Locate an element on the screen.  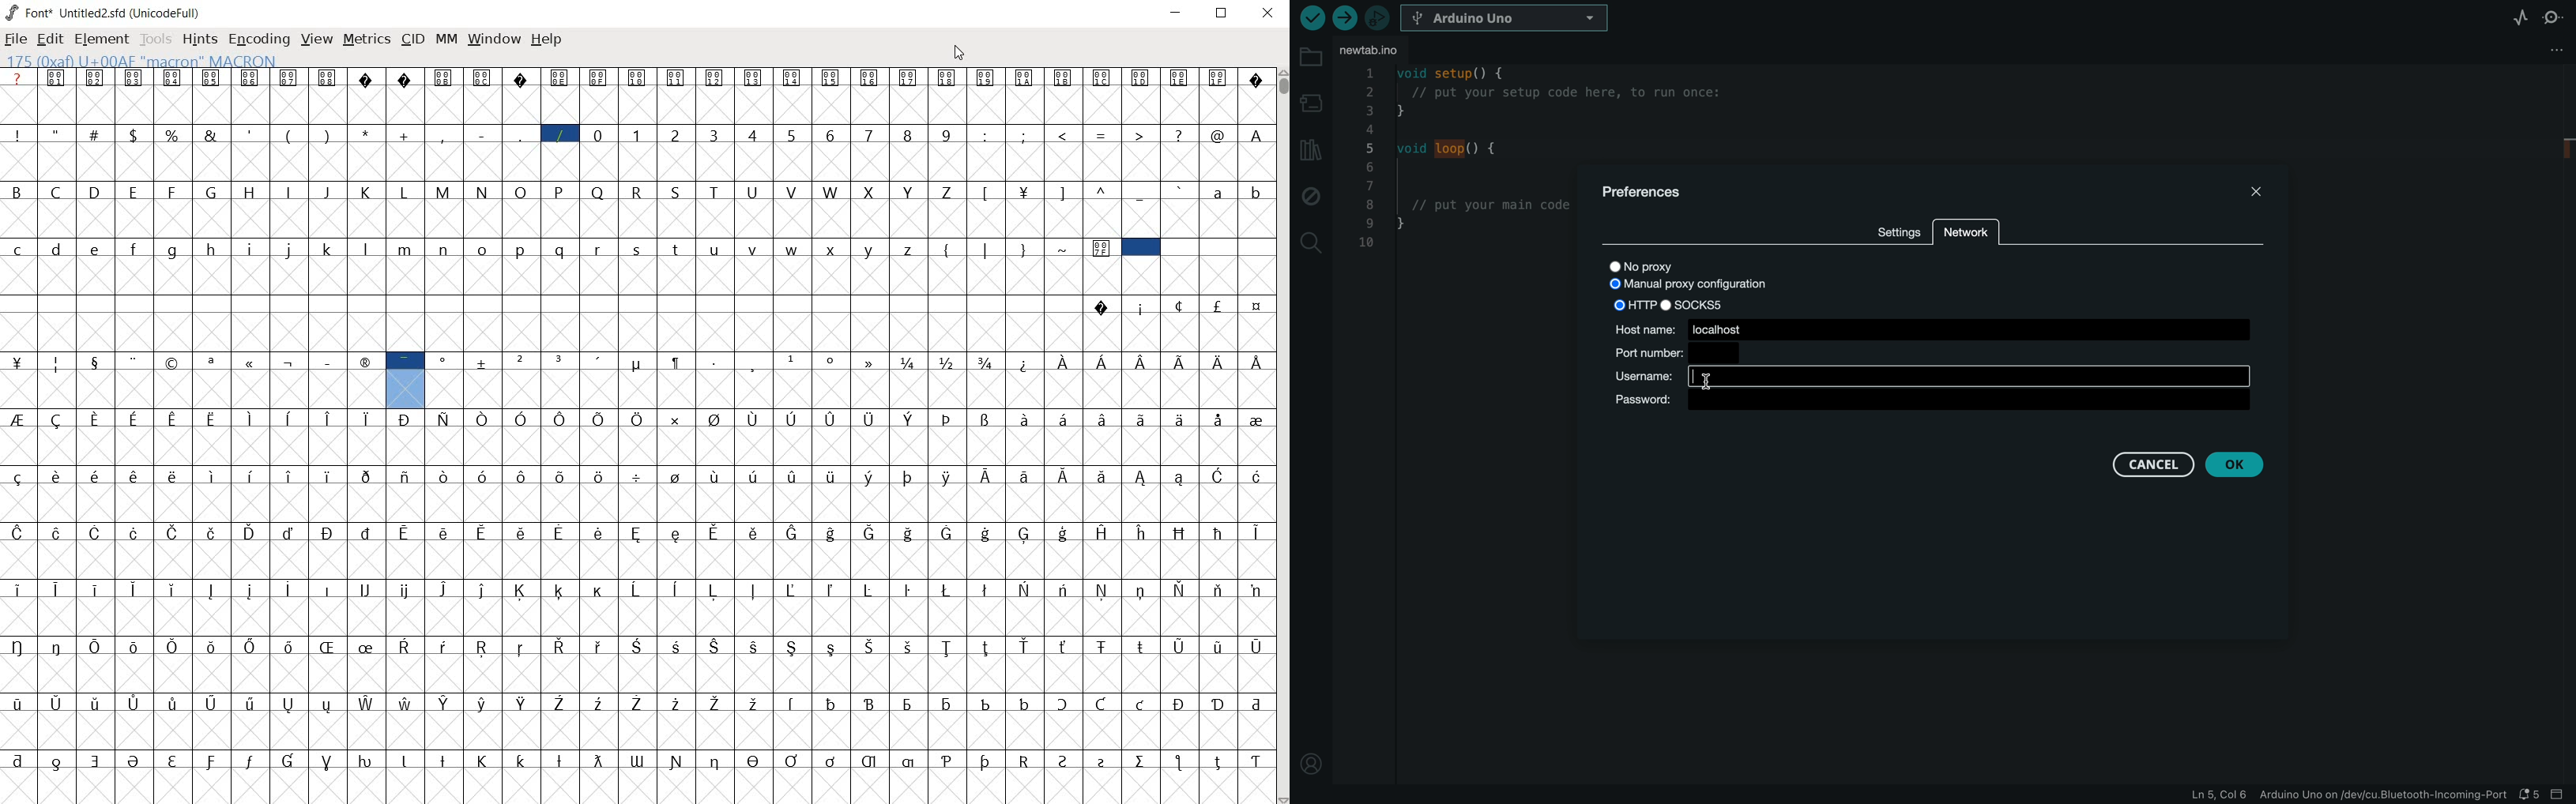
EDIT is located at coordinates (50, 39).